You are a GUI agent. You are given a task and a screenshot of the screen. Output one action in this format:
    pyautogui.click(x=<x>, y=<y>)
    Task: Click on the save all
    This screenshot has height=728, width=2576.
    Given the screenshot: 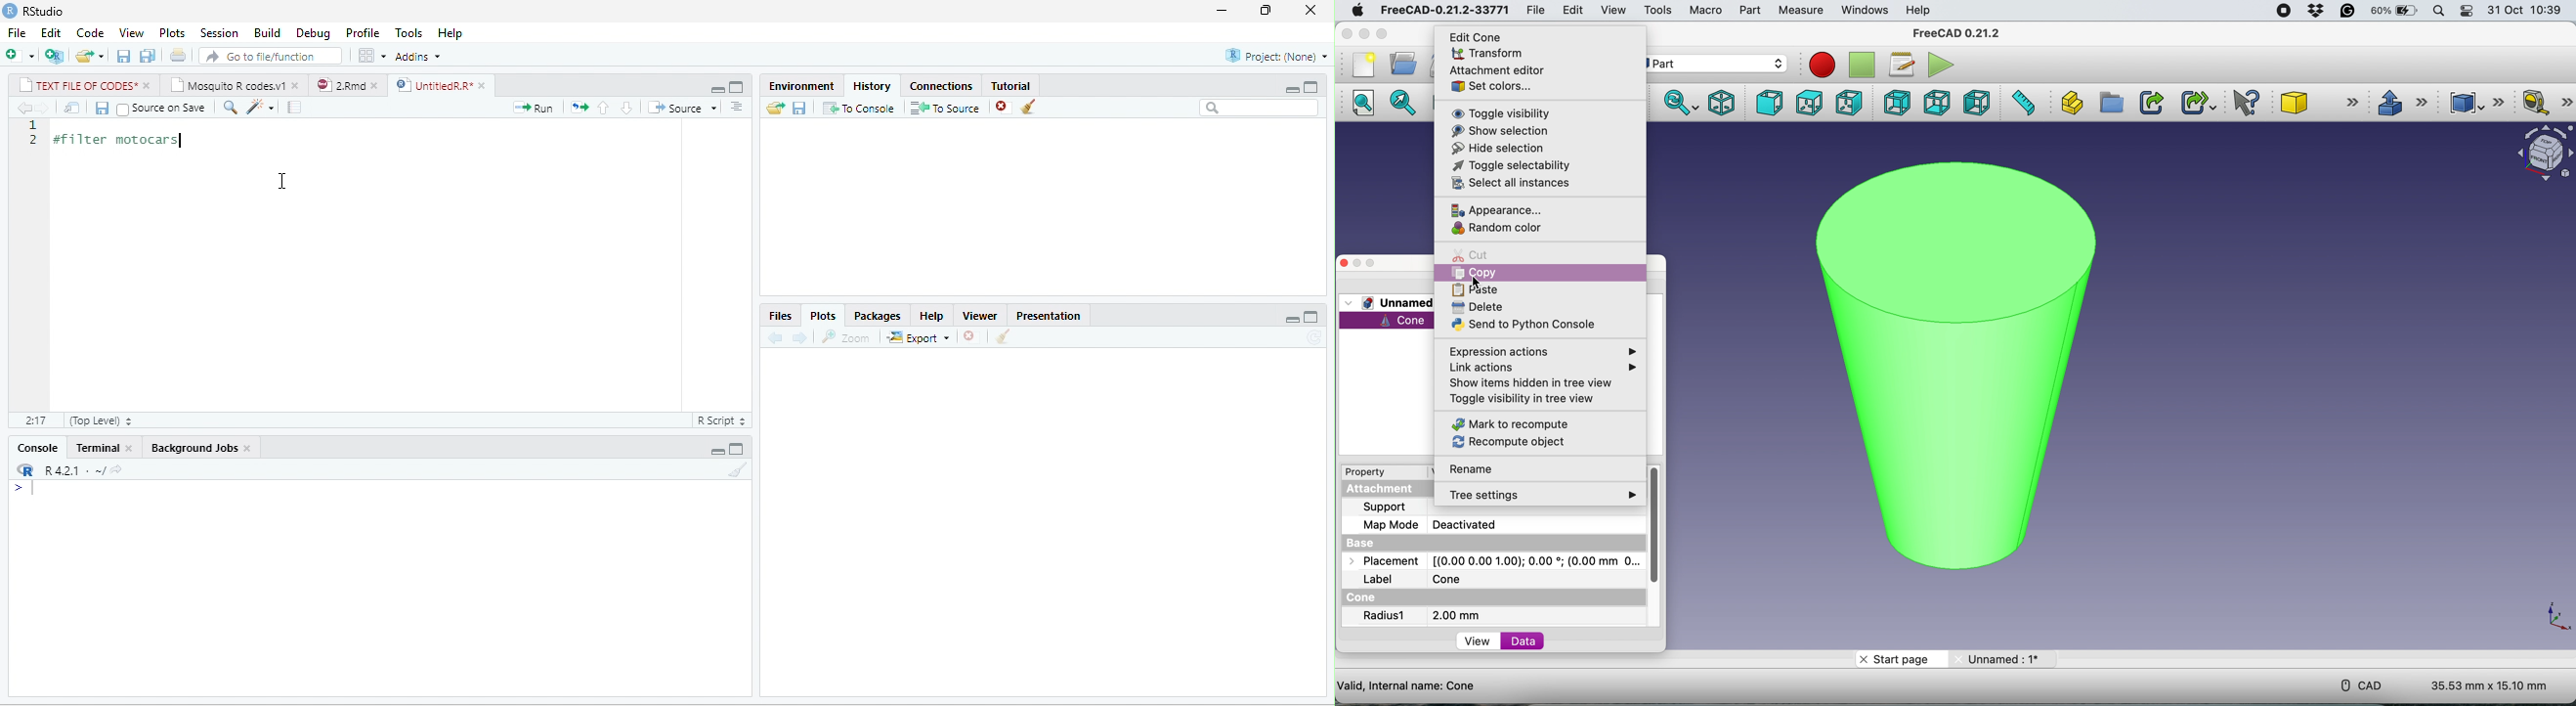 What is the action you would take?
    pyautogui.click(x=147, y=56)
    